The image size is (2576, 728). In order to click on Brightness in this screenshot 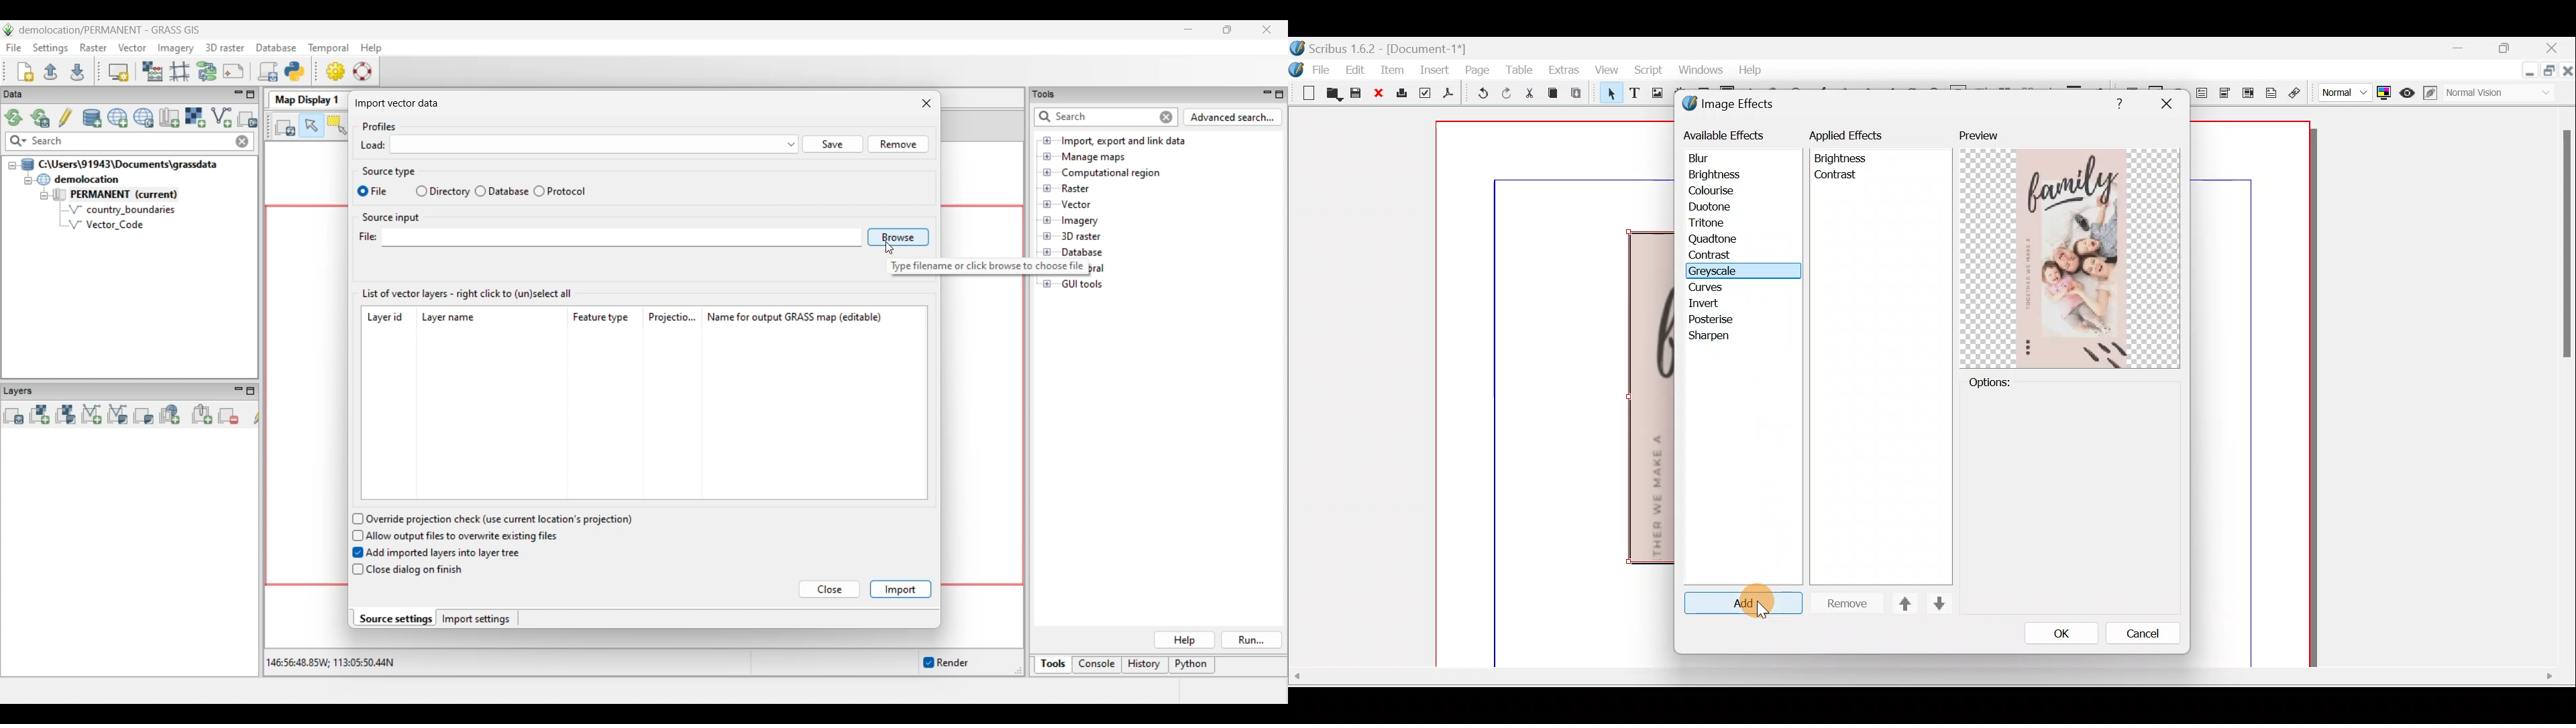, I will do `click(1842, 158)`.